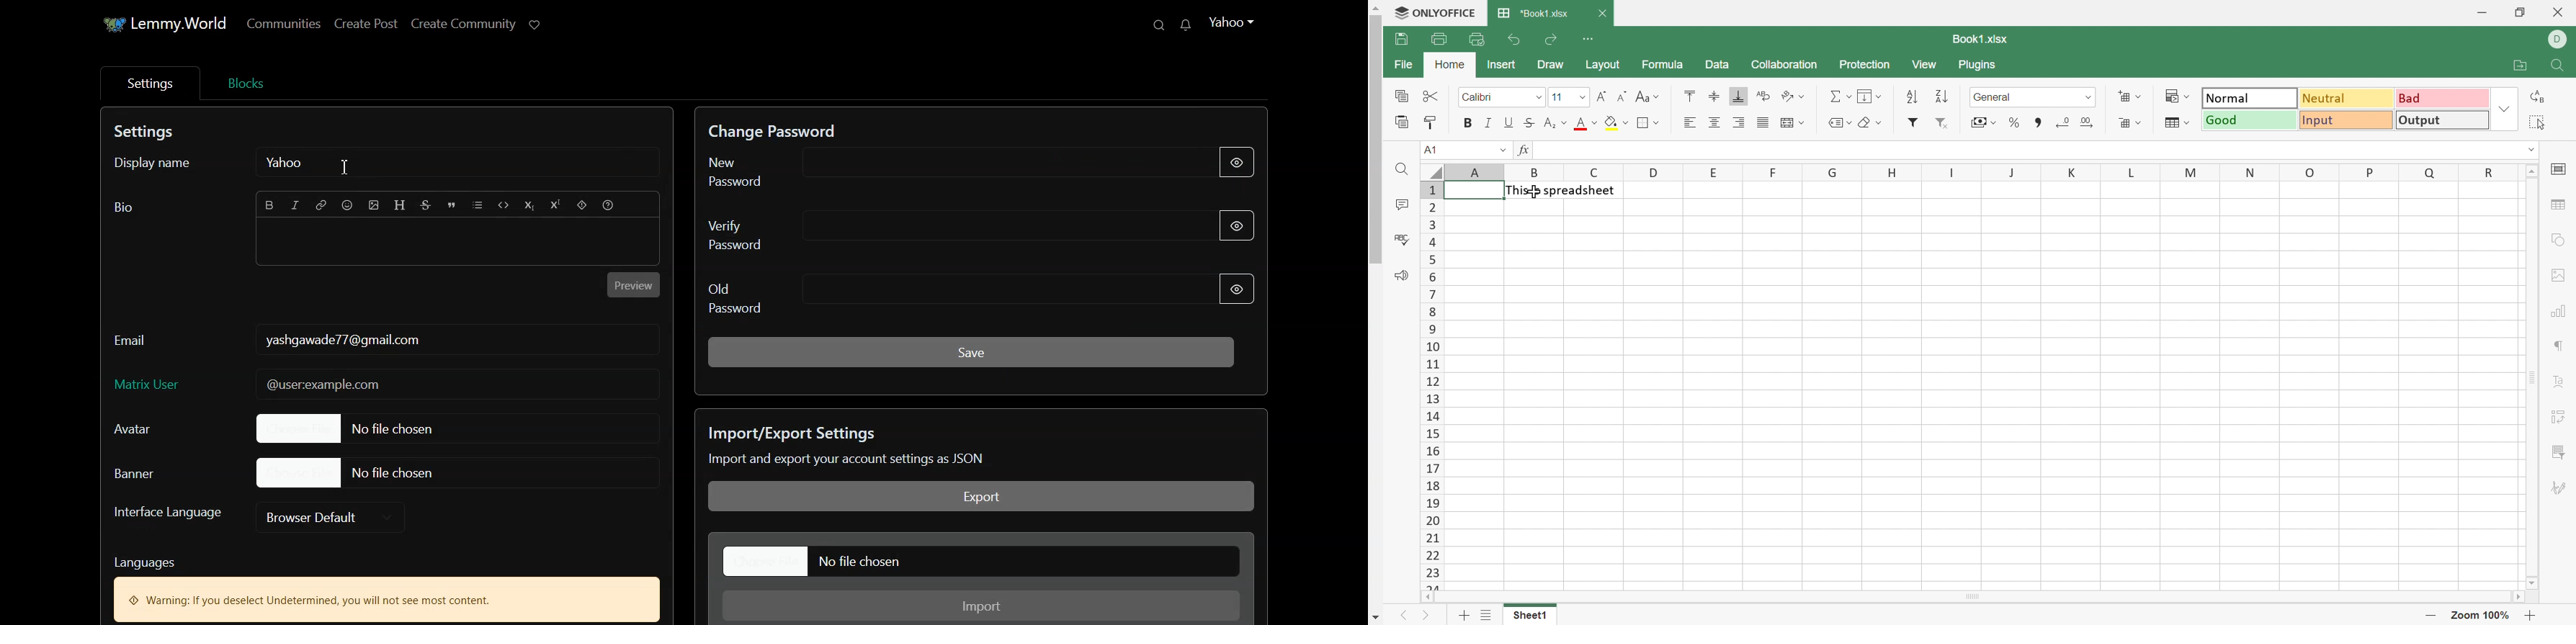 This screenshot has height=644, width=2576. I want to click on Copy Style, so click(1432, 122).